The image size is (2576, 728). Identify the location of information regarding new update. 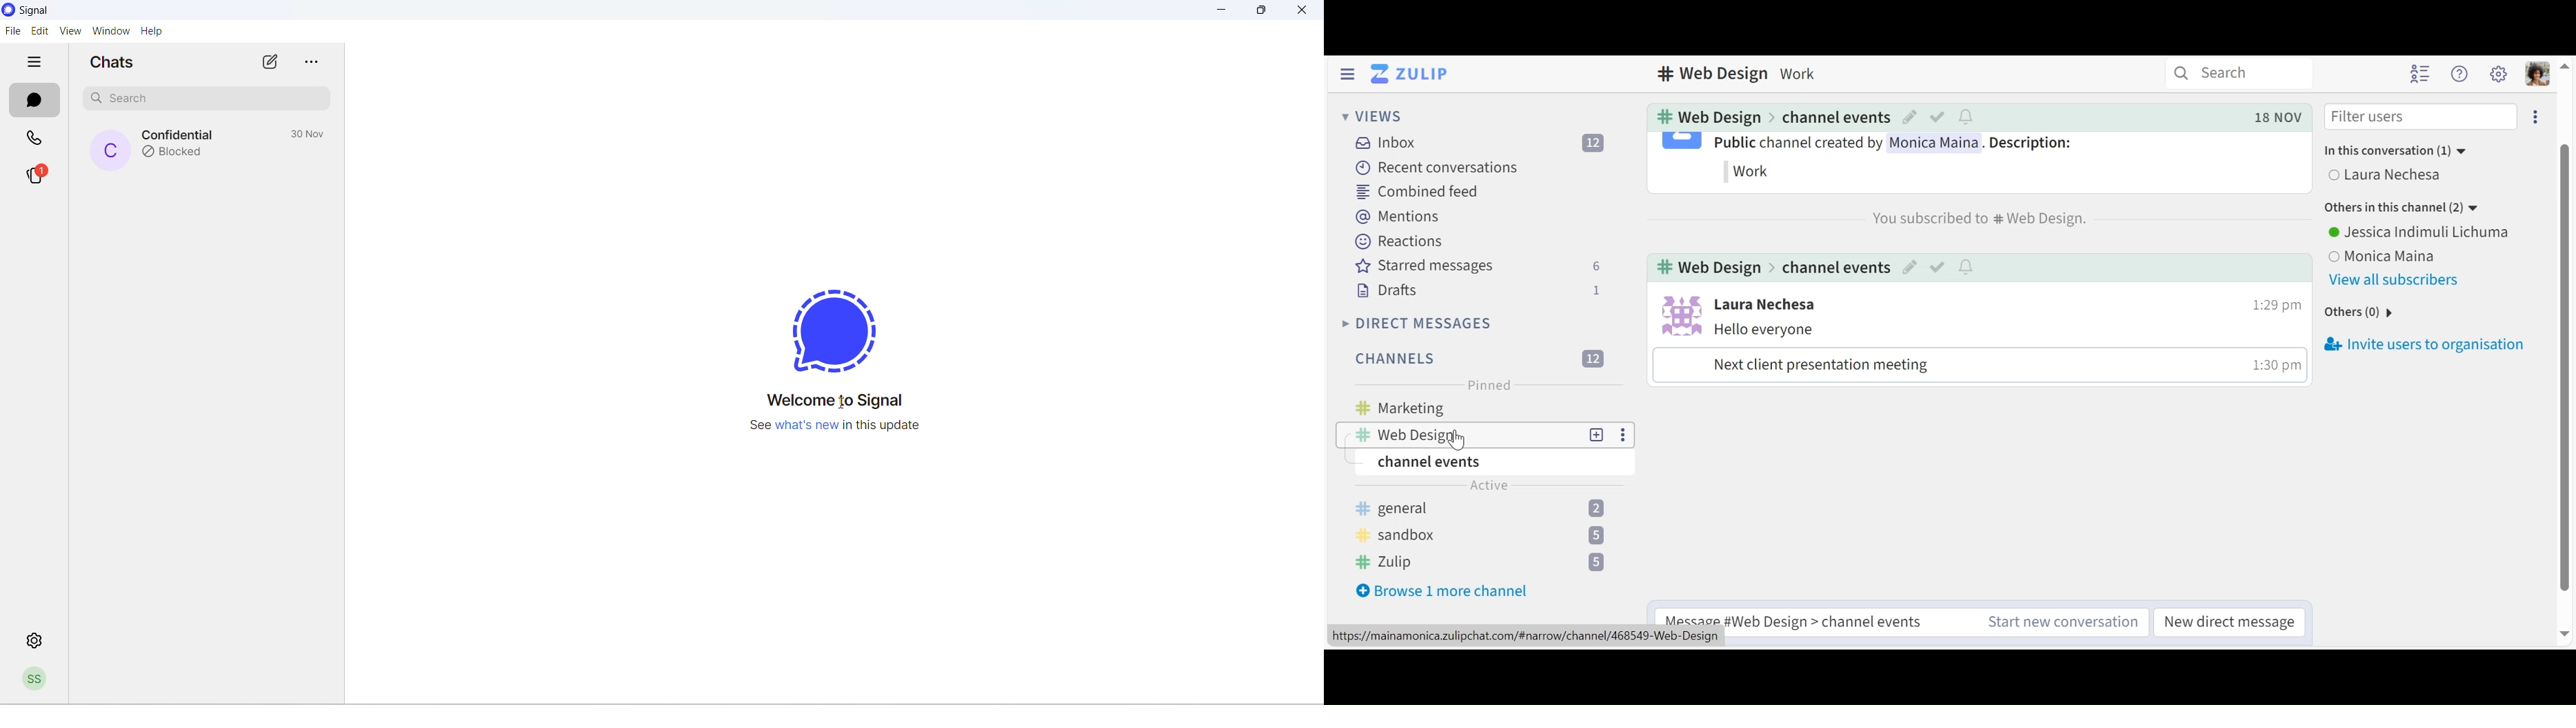
(845, 434).